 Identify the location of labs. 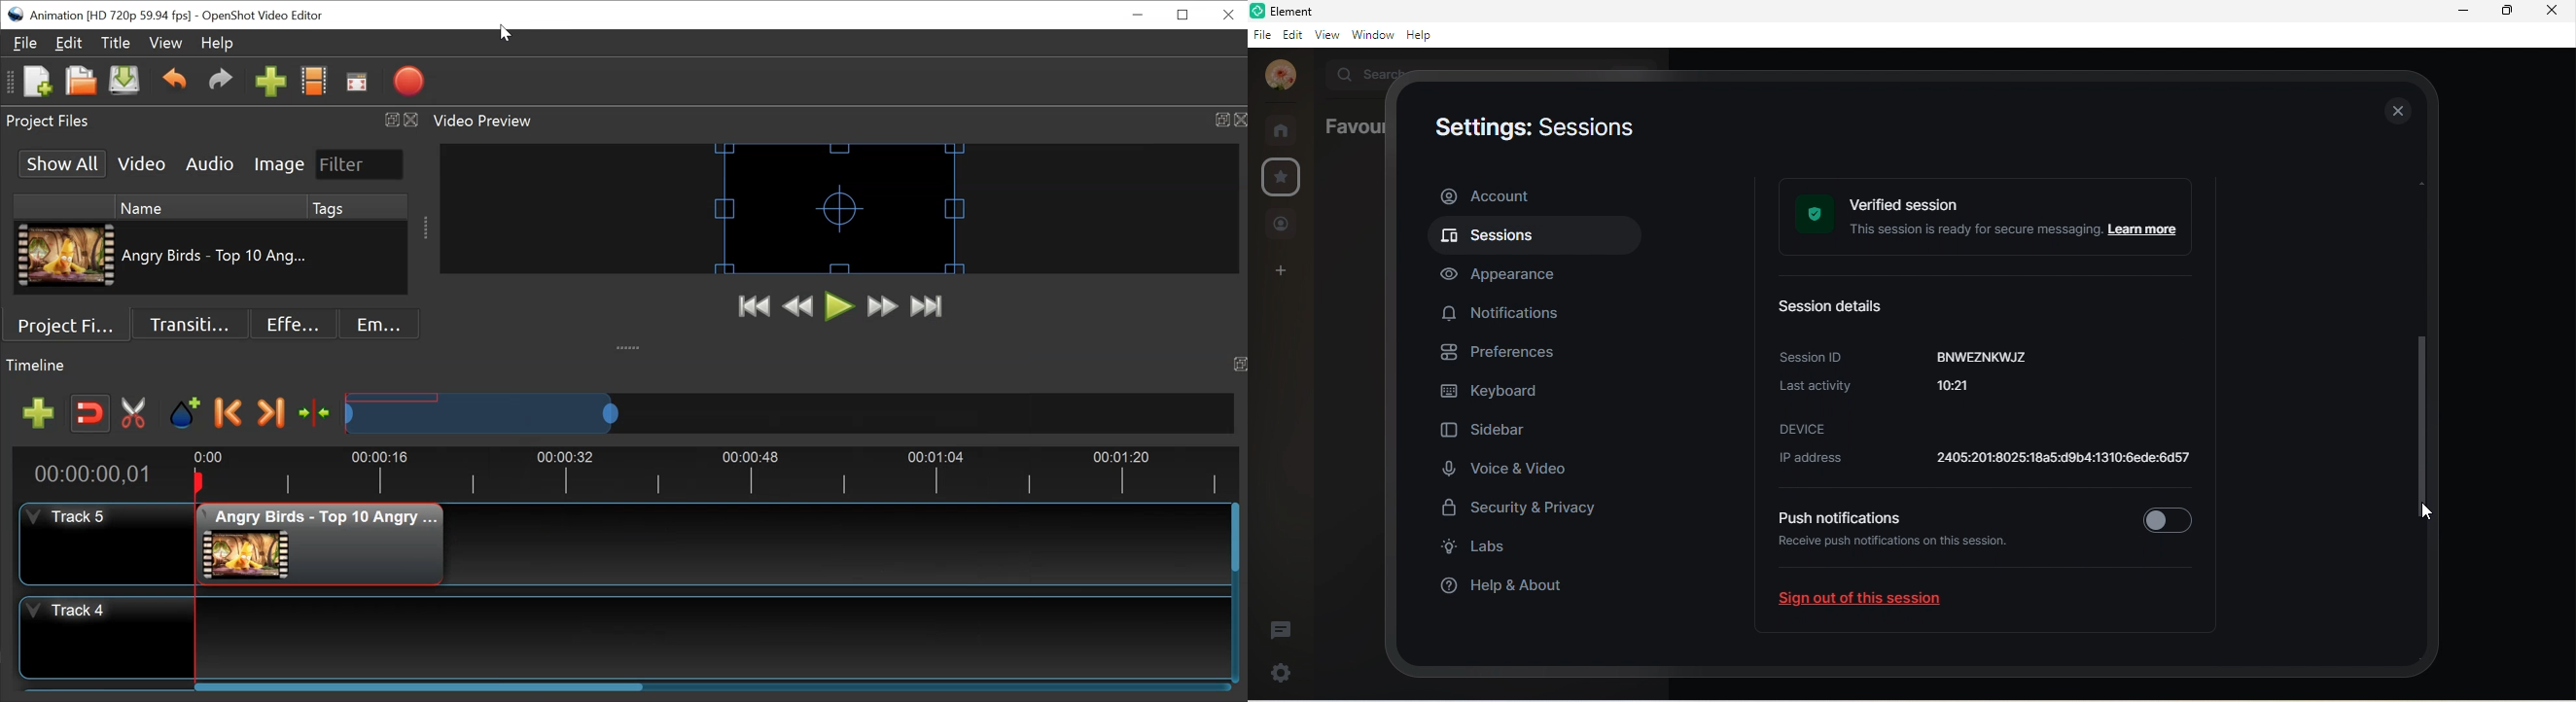
(1482, 549).